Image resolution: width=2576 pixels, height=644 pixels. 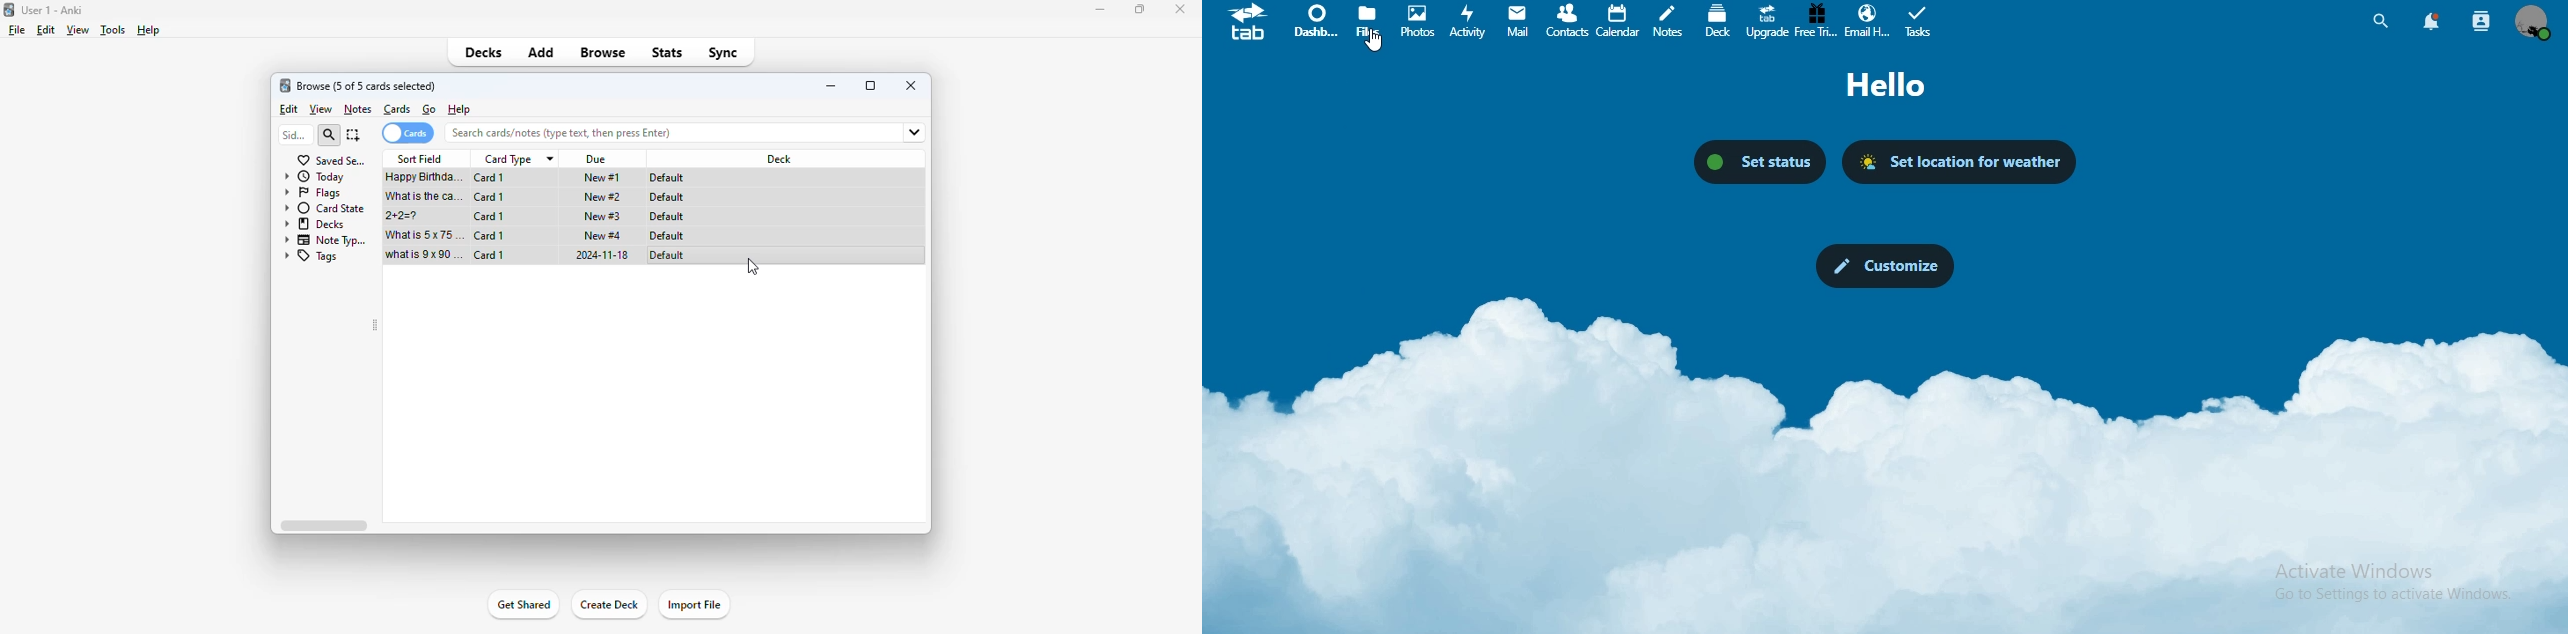 What do you see at coordinates (1100, 10) in the screenshot?
I see `minimize` at bounding box center [1100, 10].